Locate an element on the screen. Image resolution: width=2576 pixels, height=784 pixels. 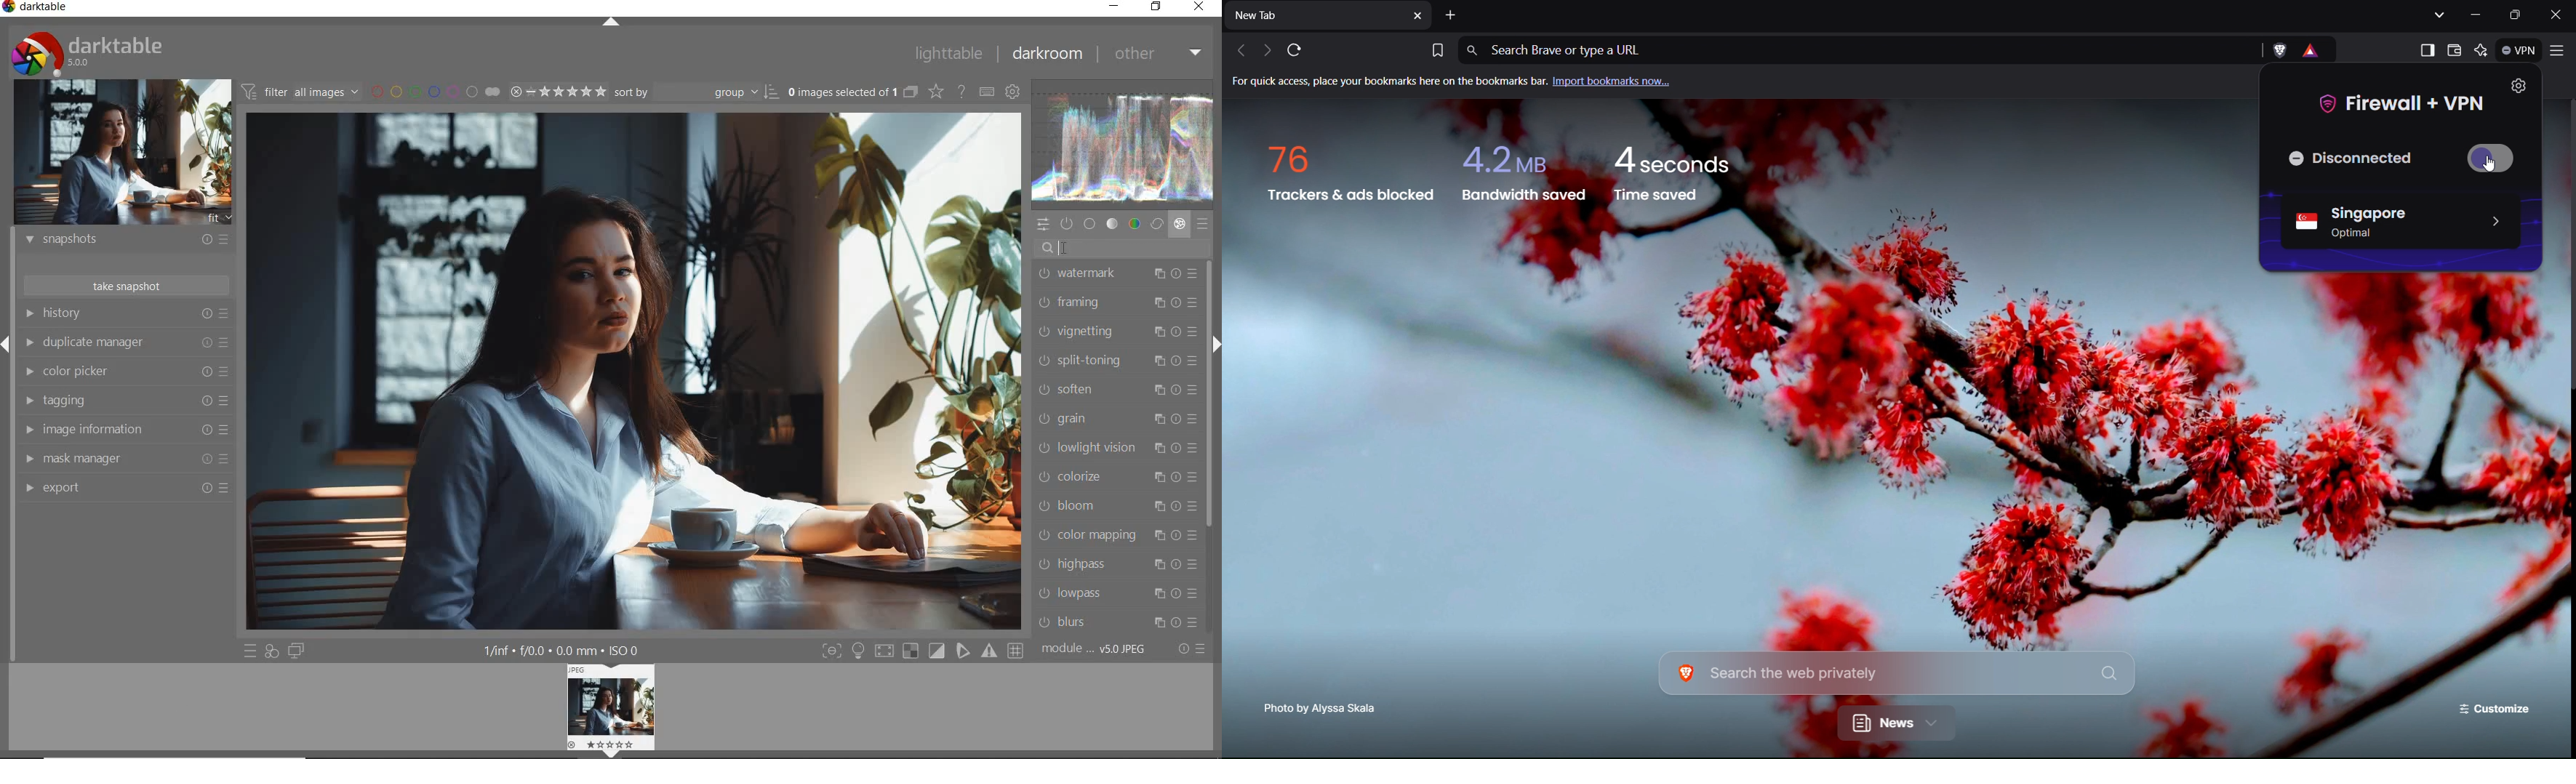
Search bar is located at coordinates (1899, 672).